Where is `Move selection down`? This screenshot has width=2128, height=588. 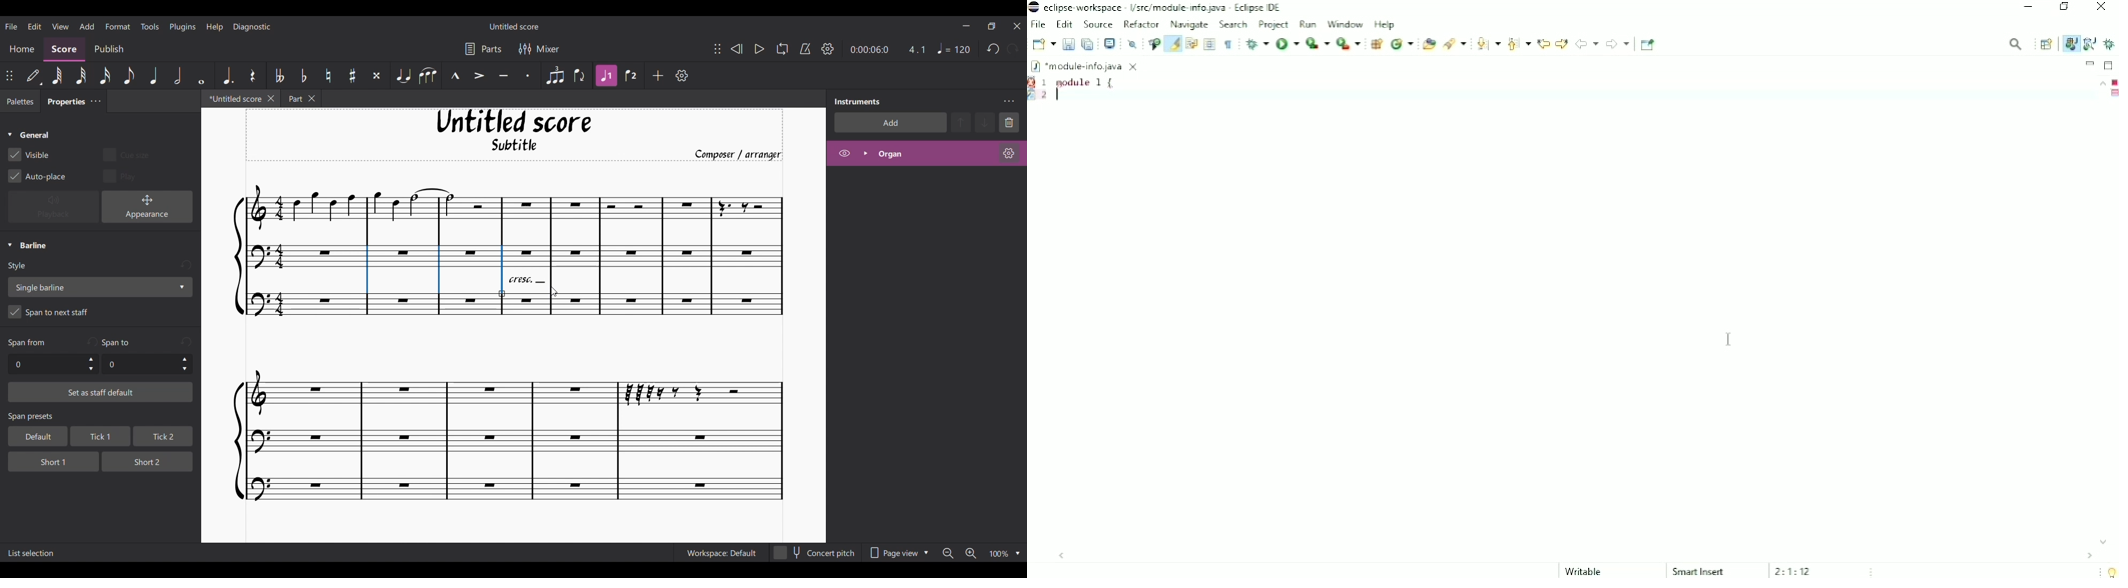 Move selection down is located at coordinates (986, 123).